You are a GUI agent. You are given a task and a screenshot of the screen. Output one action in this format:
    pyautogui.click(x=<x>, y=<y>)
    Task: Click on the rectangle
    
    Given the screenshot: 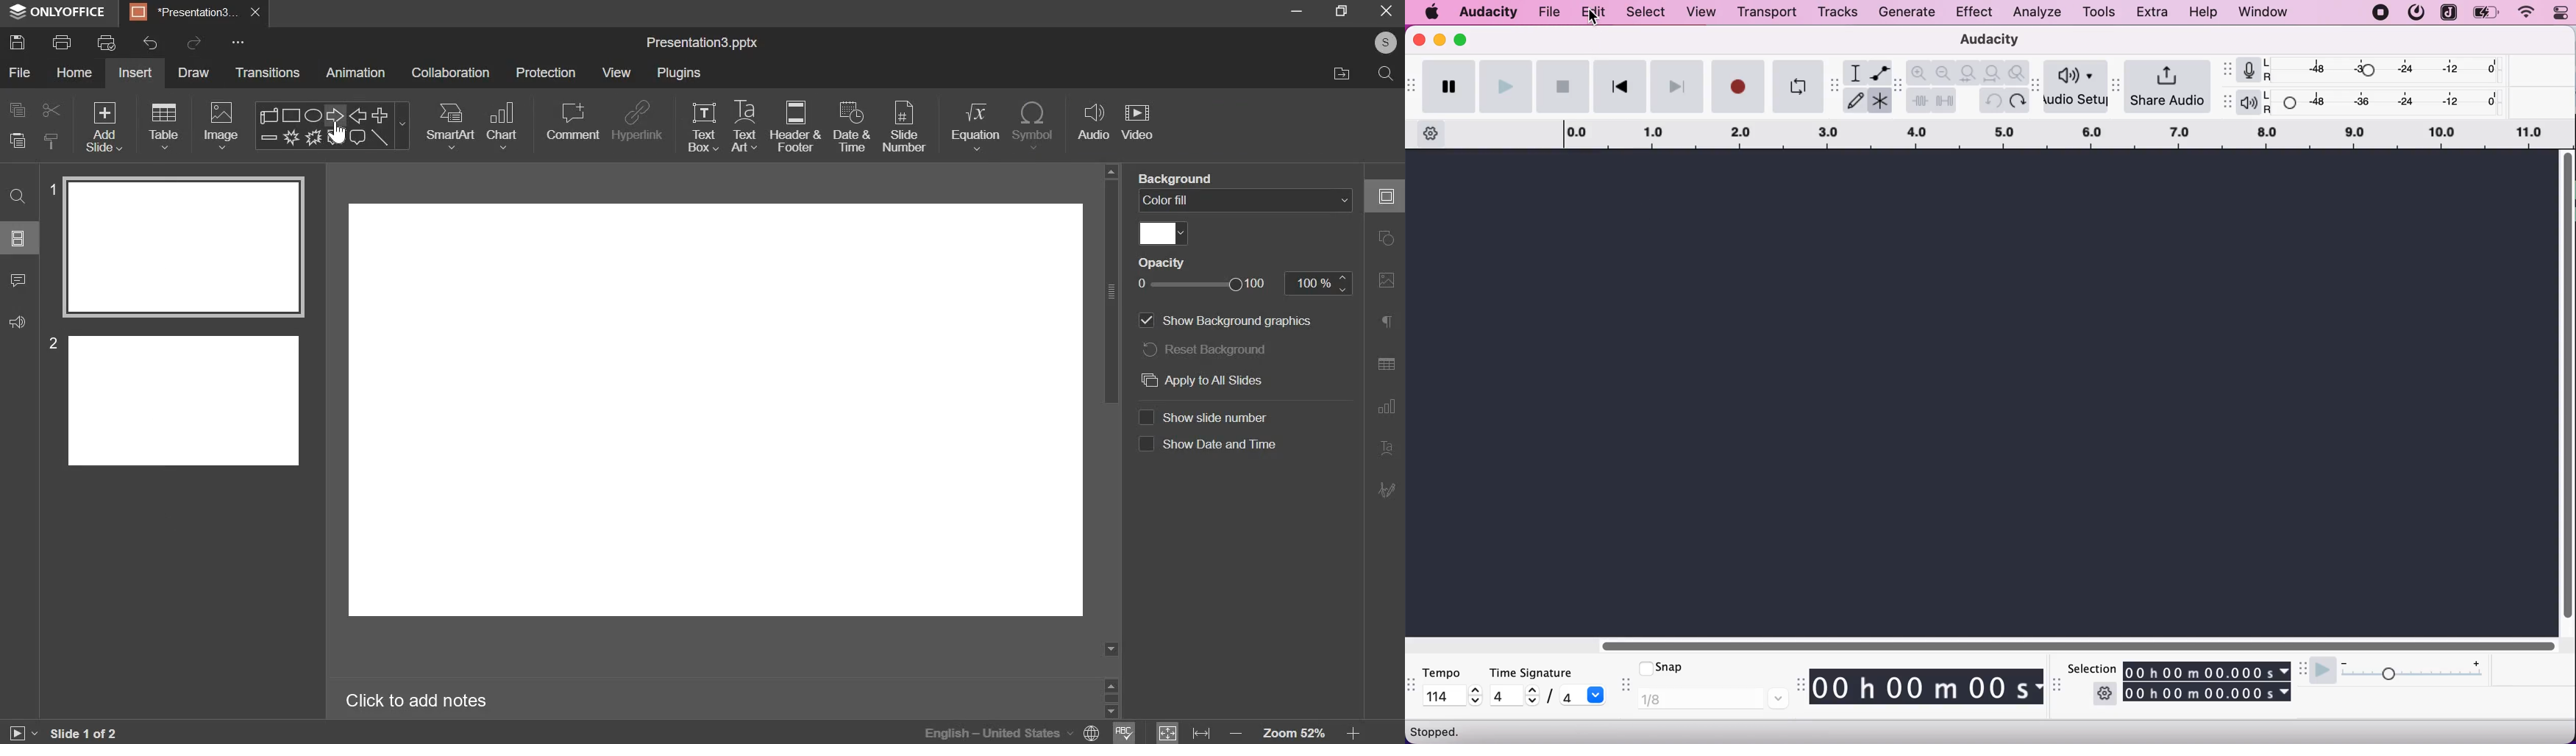 What is the action you would take?
    pyautogui.click(x=293, y=115)
    